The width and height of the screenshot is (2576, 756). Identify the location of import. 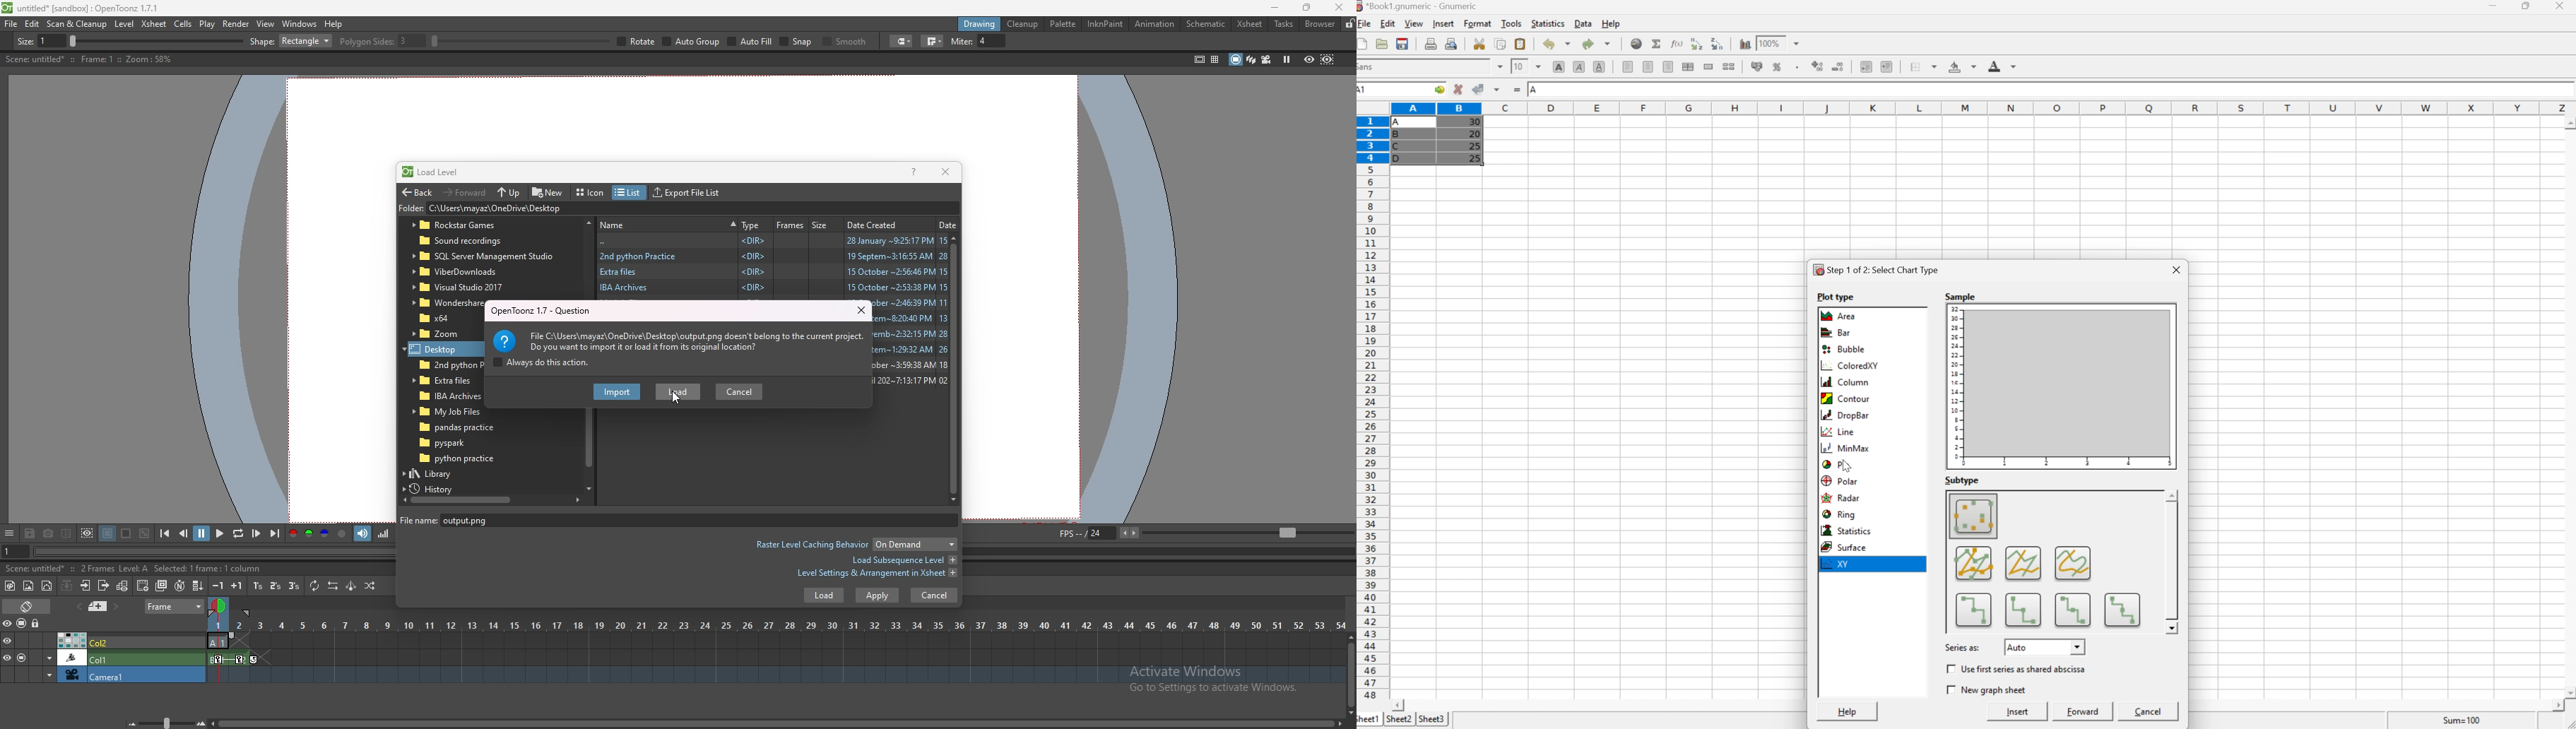
(619, 392).